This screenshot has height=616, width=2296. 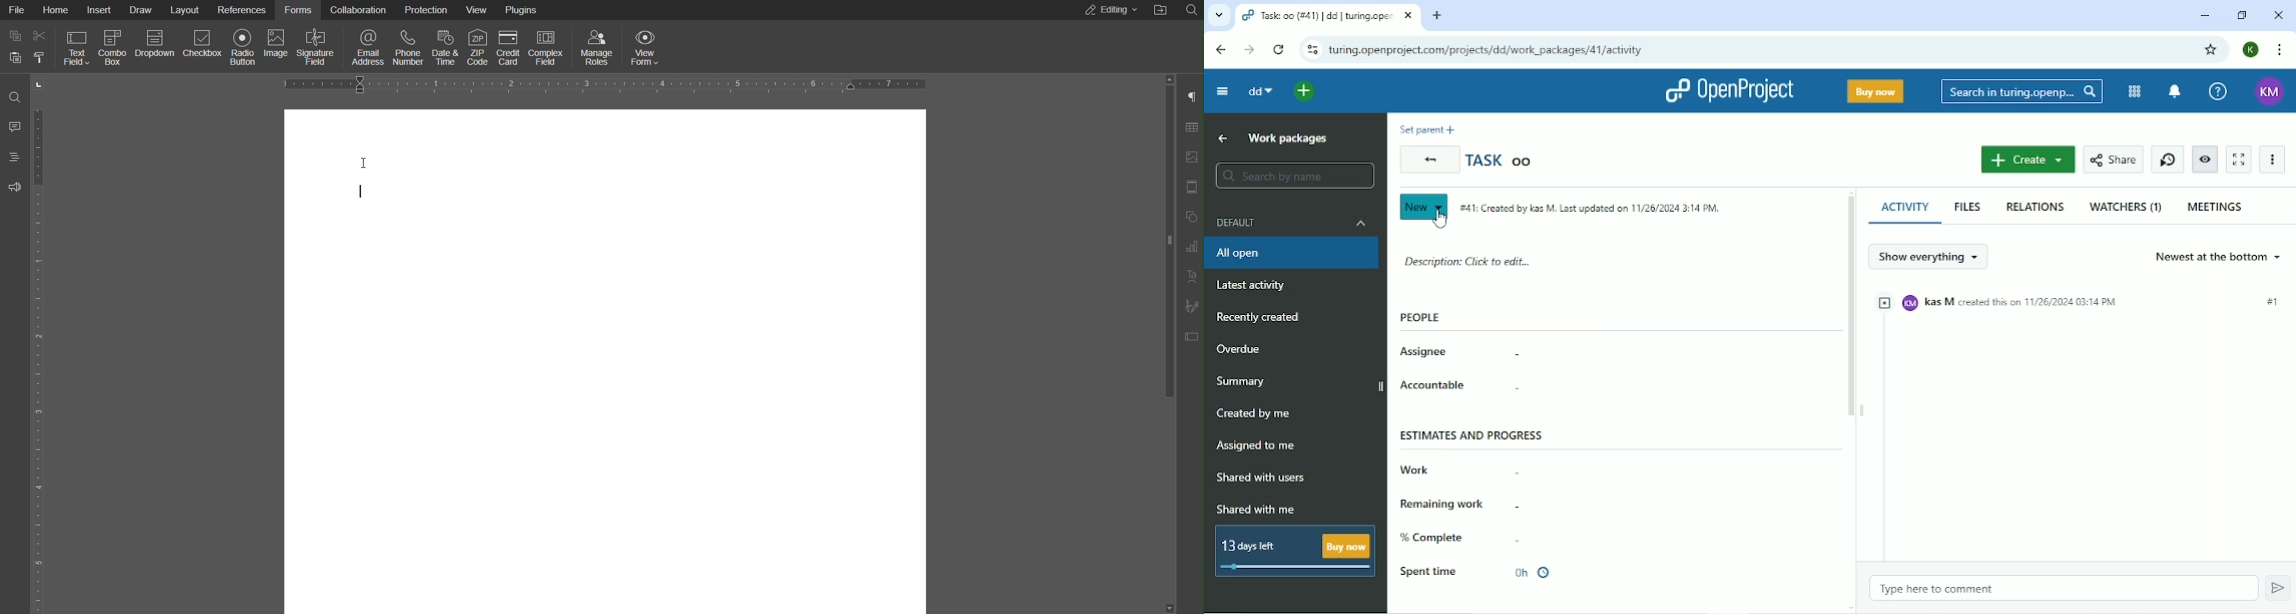 I want to click on View Form, so click(x=644, y=46).